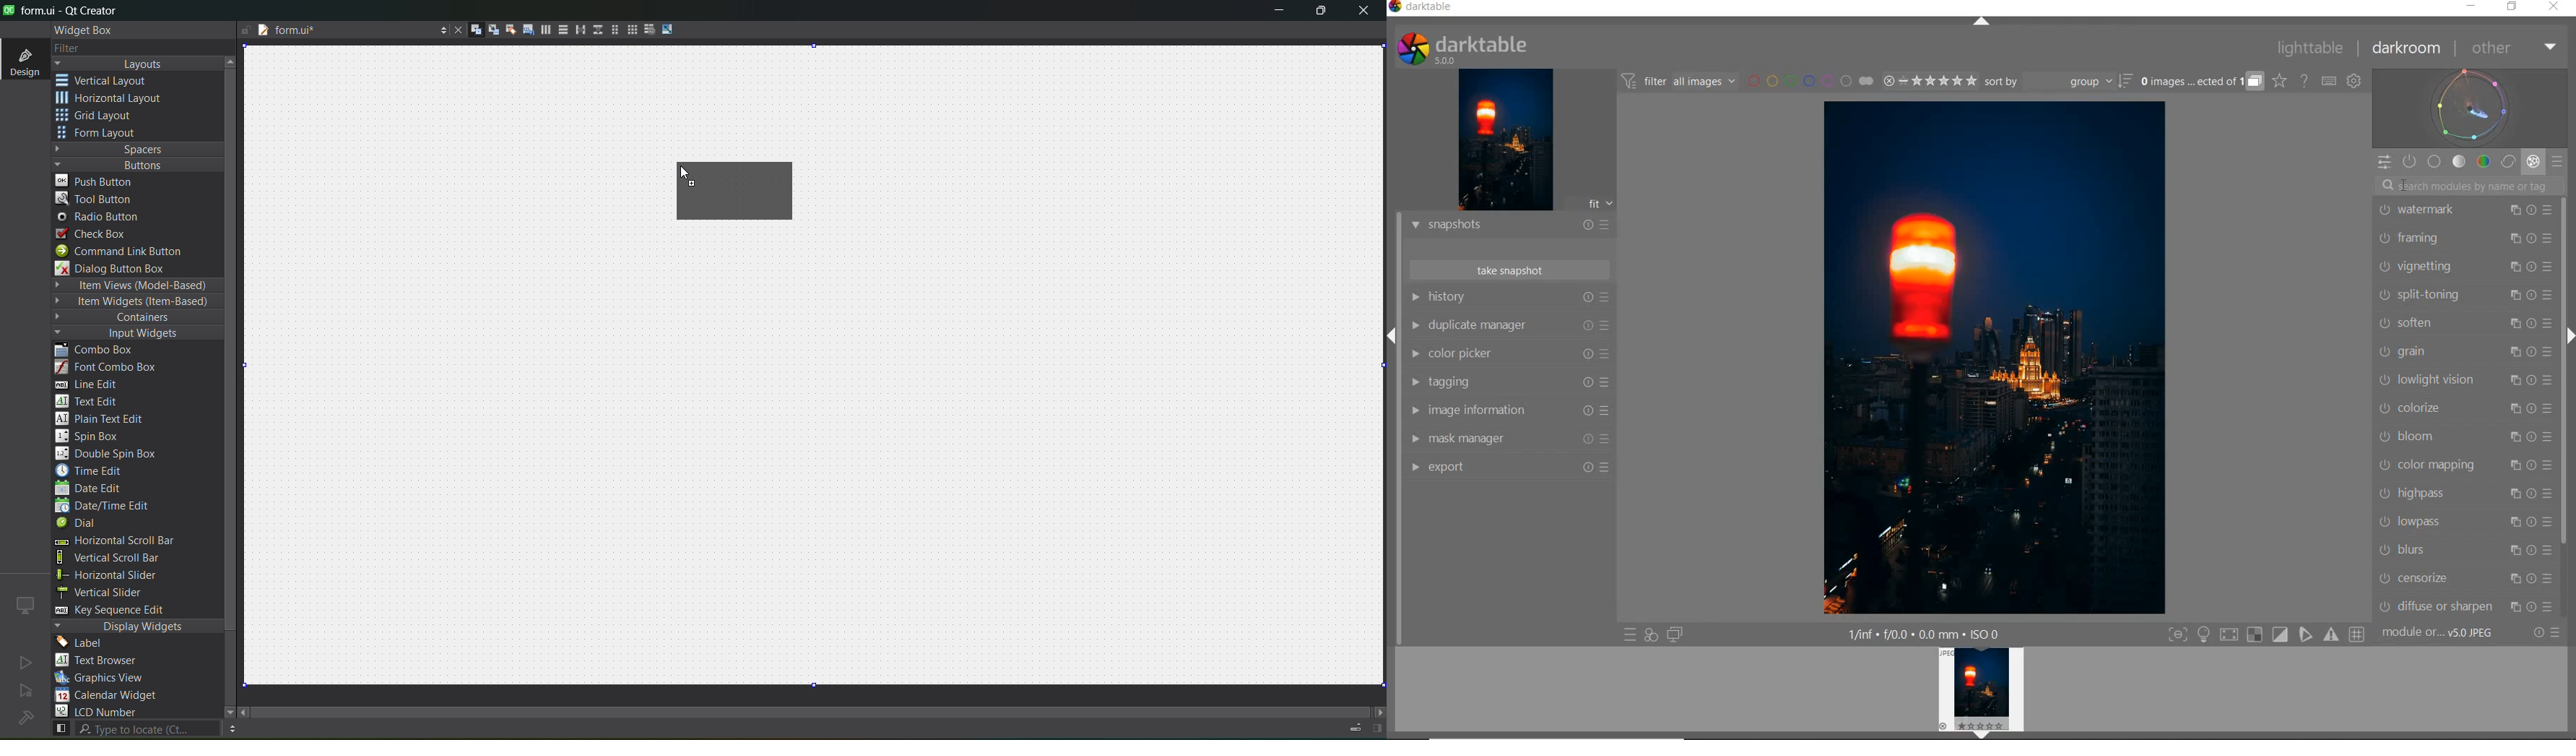 The image size is (2576, 756). What do you see at coordinates (541, 32) in the screenshot?
I see `layout horizontally` at bounding box center [541, 32].